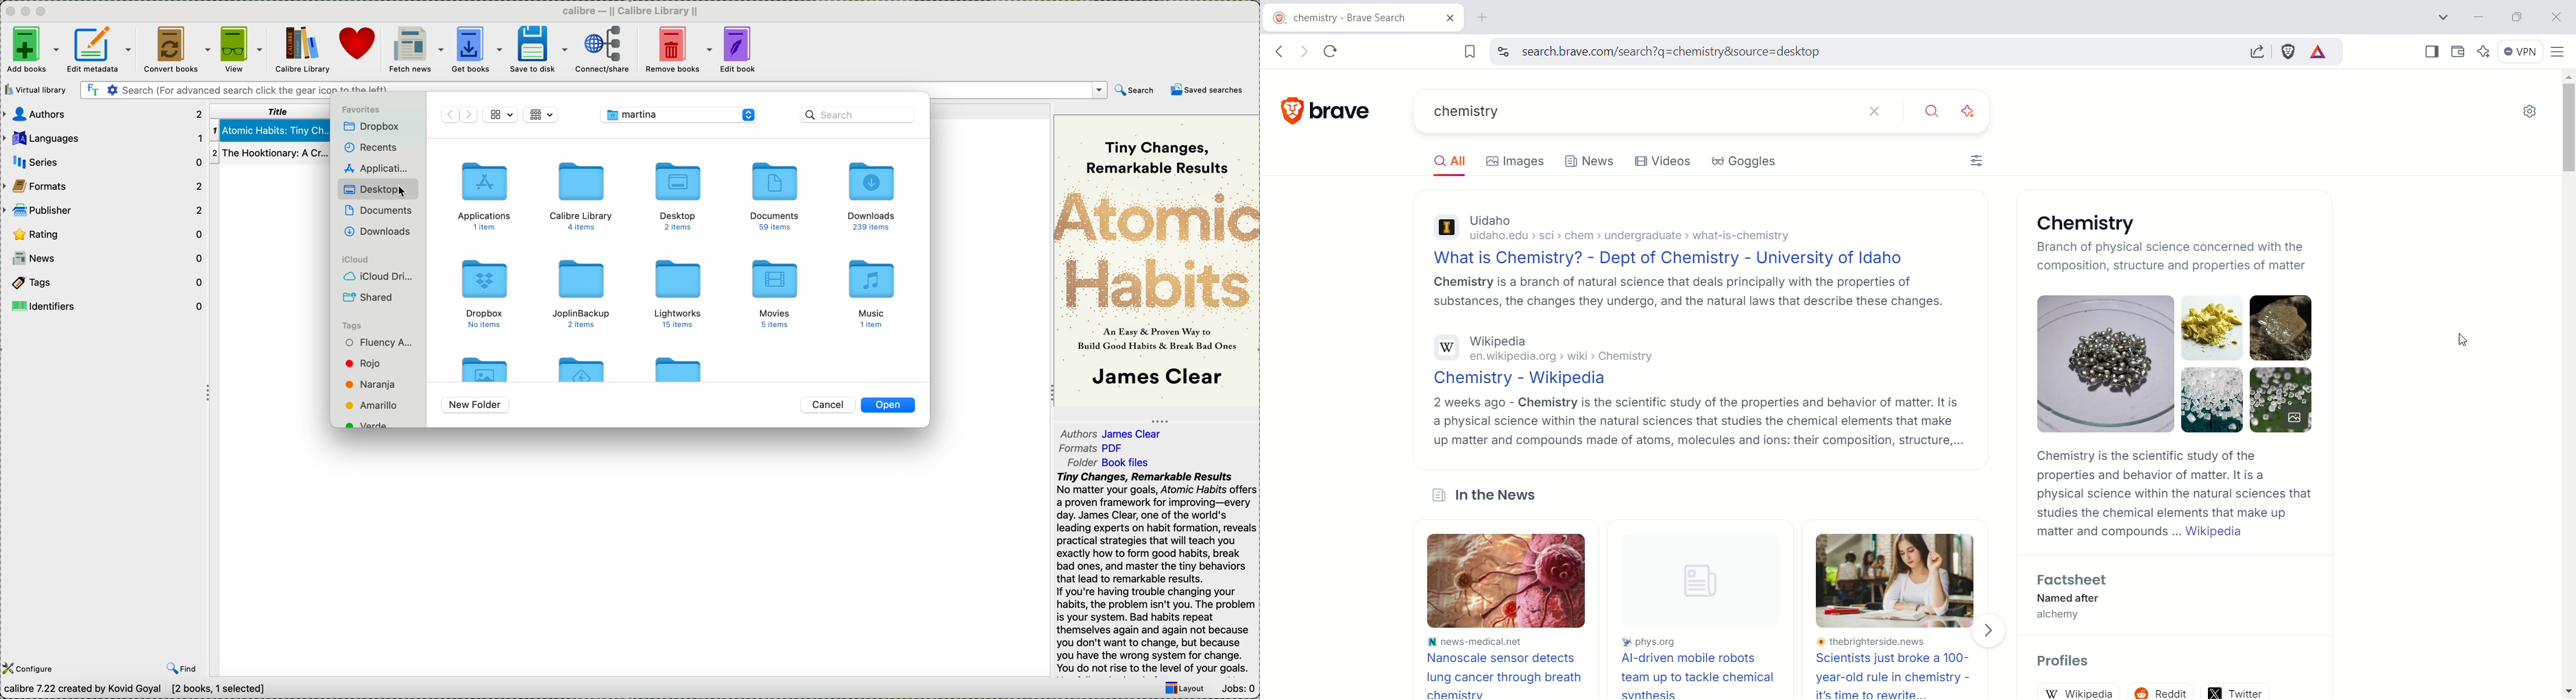 The width and height of the screenshot is (2576, 700). What do you see at coordinates (476, 50) in the screenshot?
I see `get books` at bounding box center [476, 50].